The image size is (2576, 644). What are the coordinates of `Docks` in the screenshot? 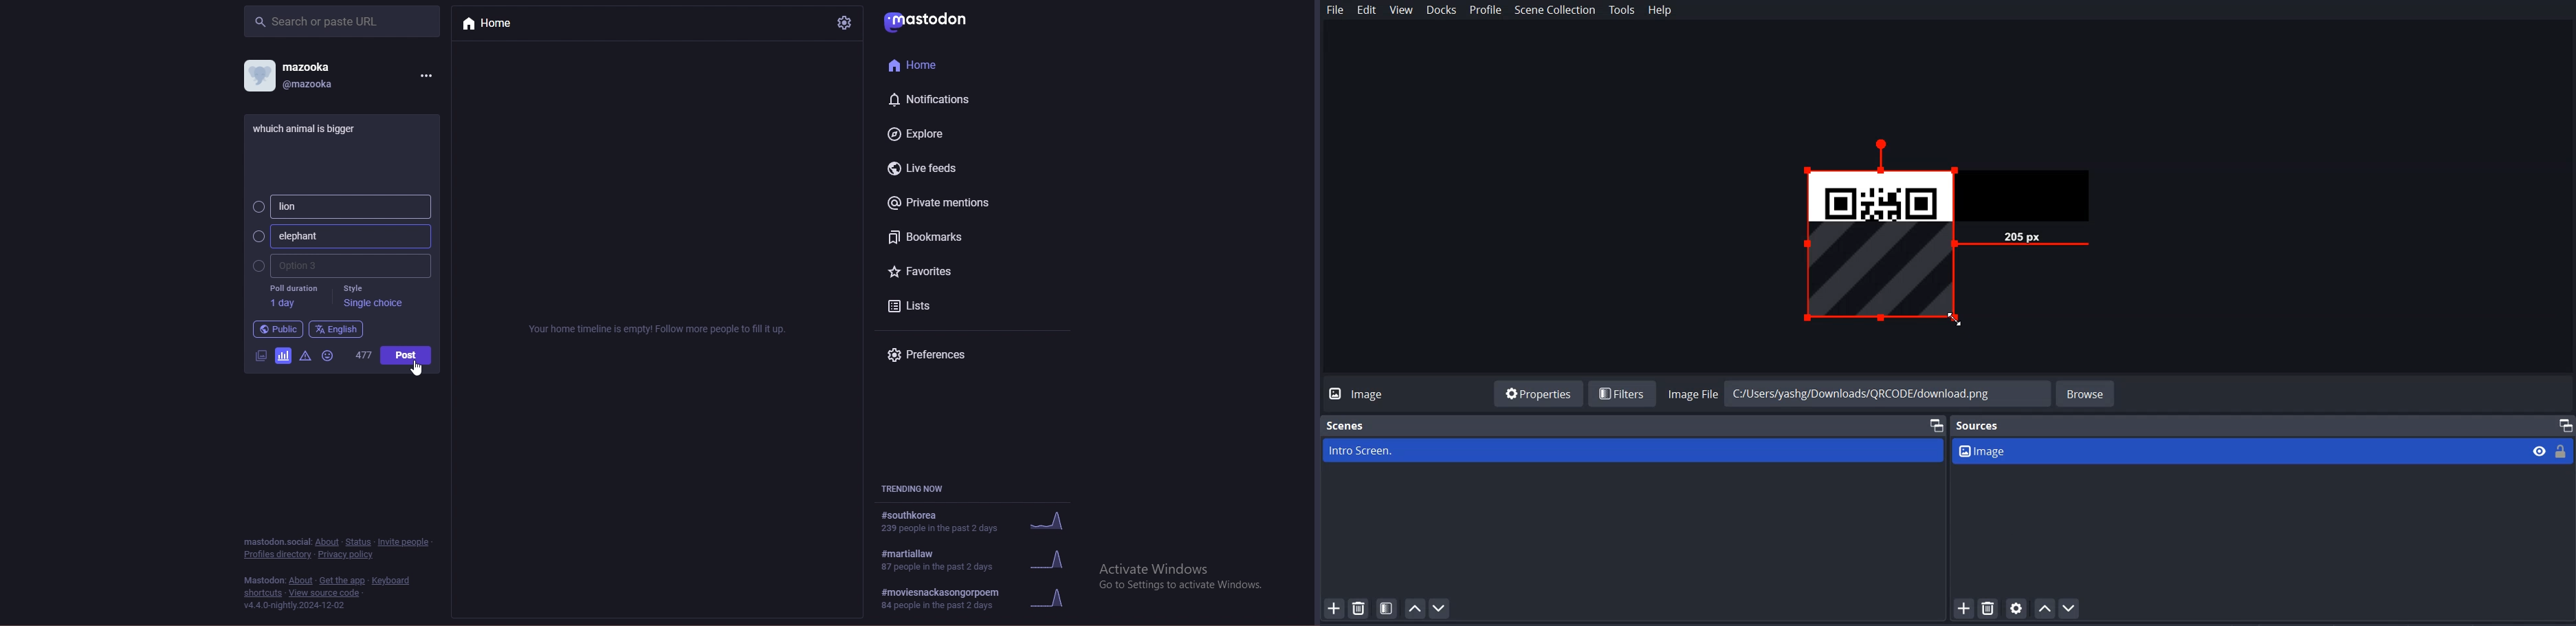 It's located at (1442, 11).